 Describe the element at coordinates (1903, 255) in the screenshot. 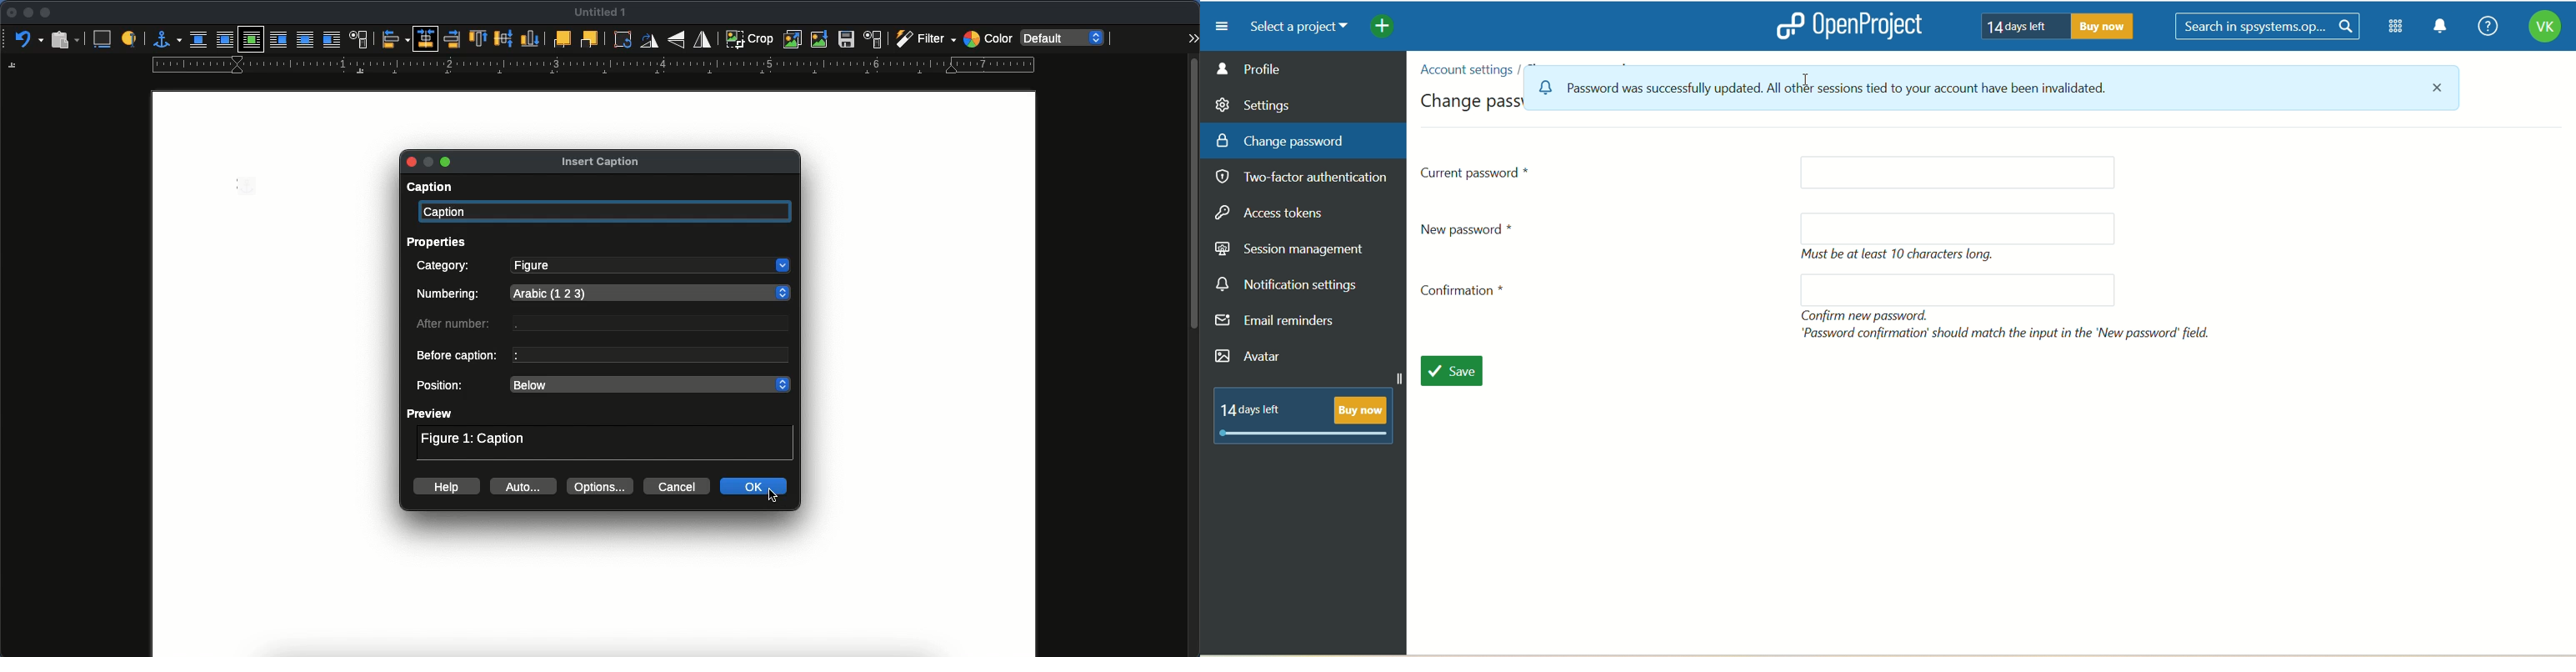

I see `text` at that location.